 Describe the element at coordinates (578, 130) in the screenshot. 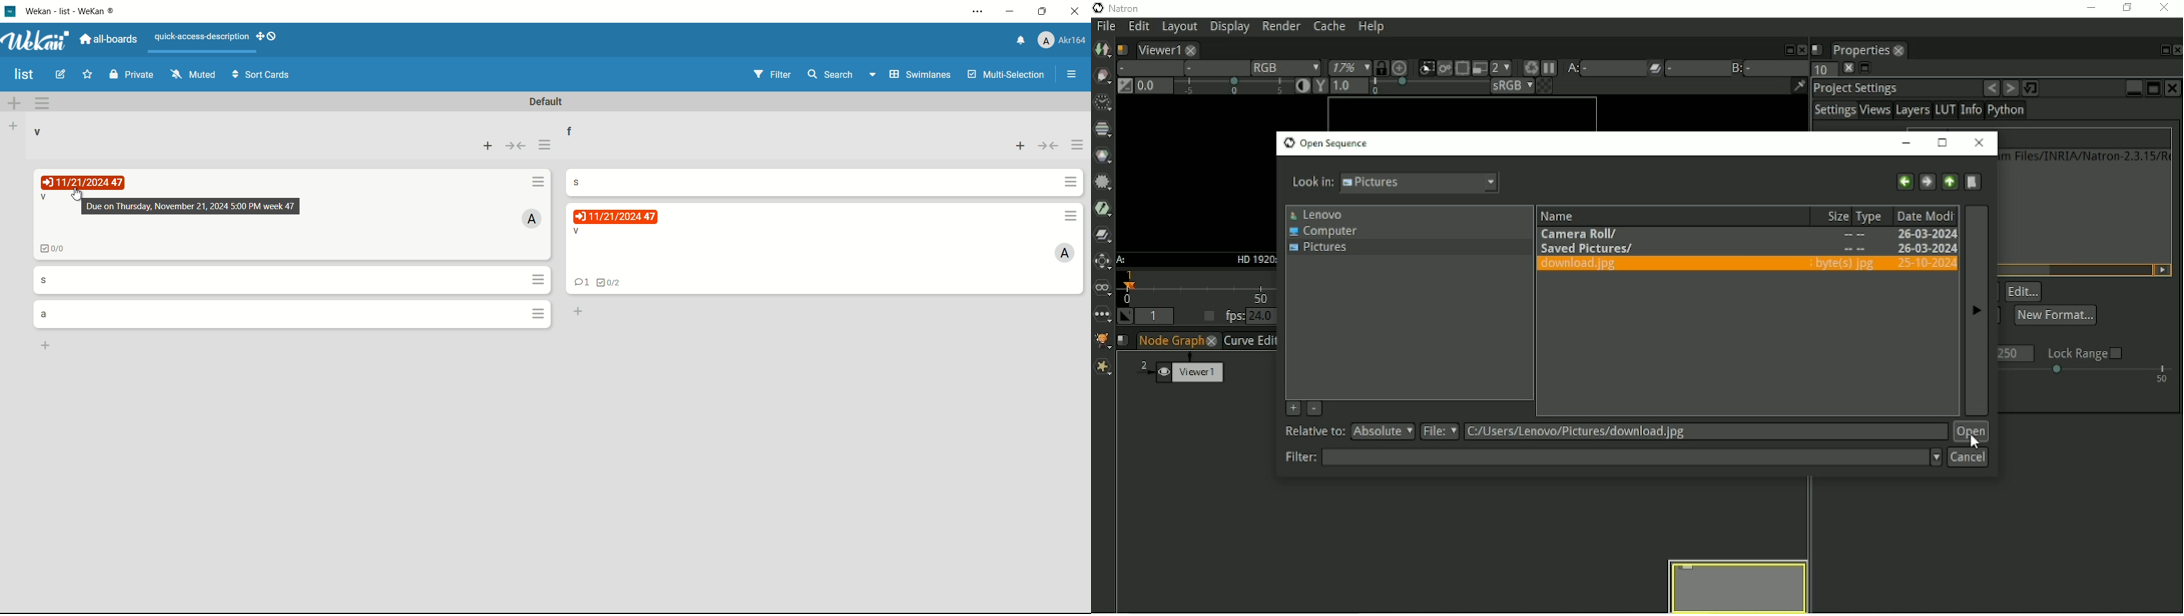

I see `list name` at that location.